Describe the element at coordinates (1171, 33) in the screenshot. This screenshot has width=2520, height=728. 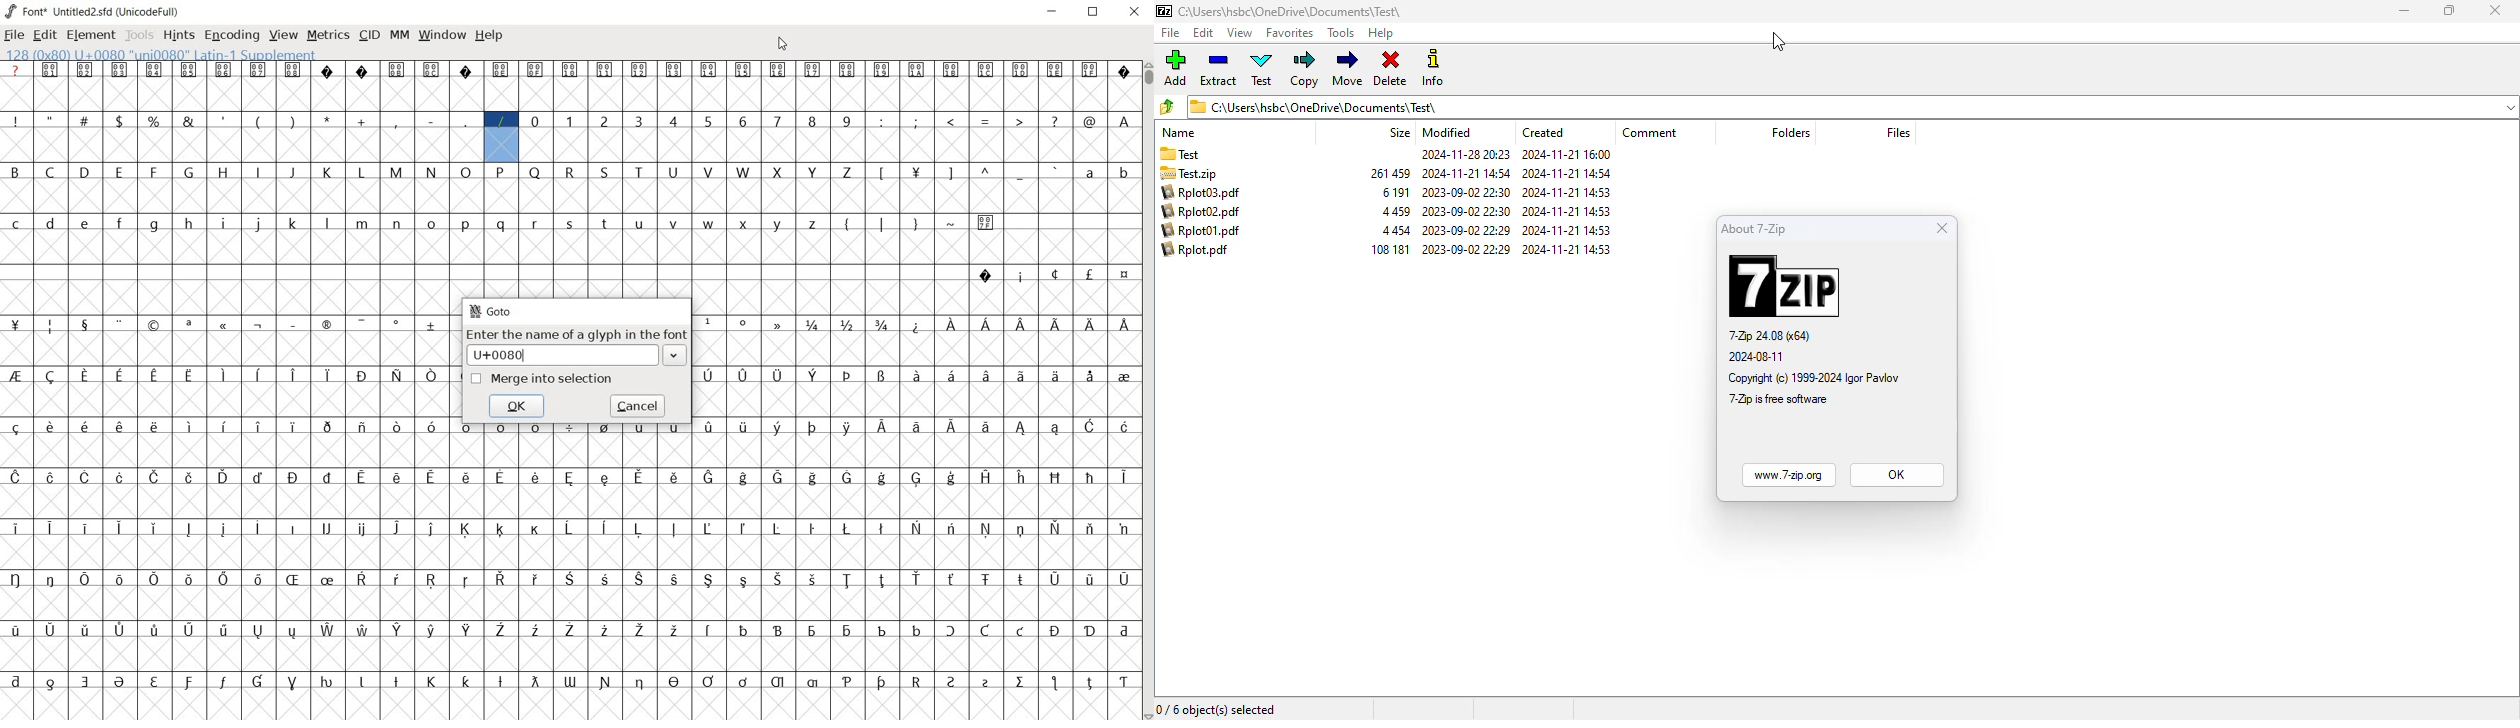
I see `file` at that location.